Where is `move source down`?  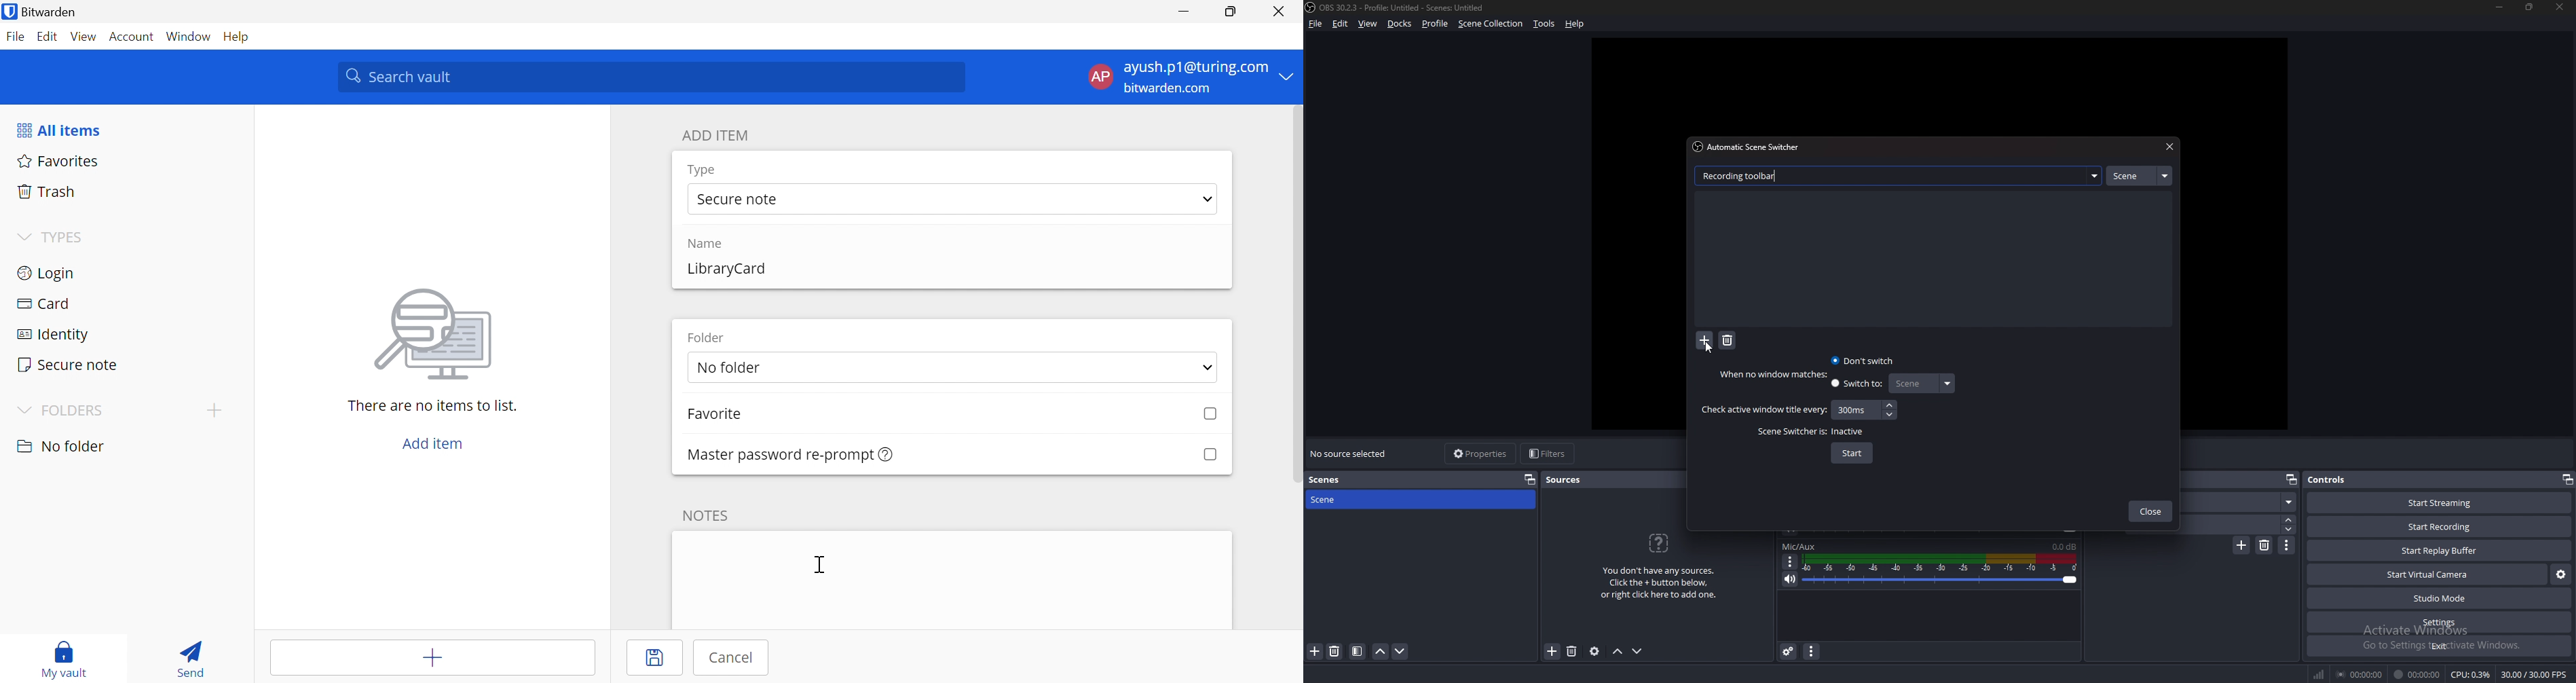 move source down is located at coordinates (1637, 652).